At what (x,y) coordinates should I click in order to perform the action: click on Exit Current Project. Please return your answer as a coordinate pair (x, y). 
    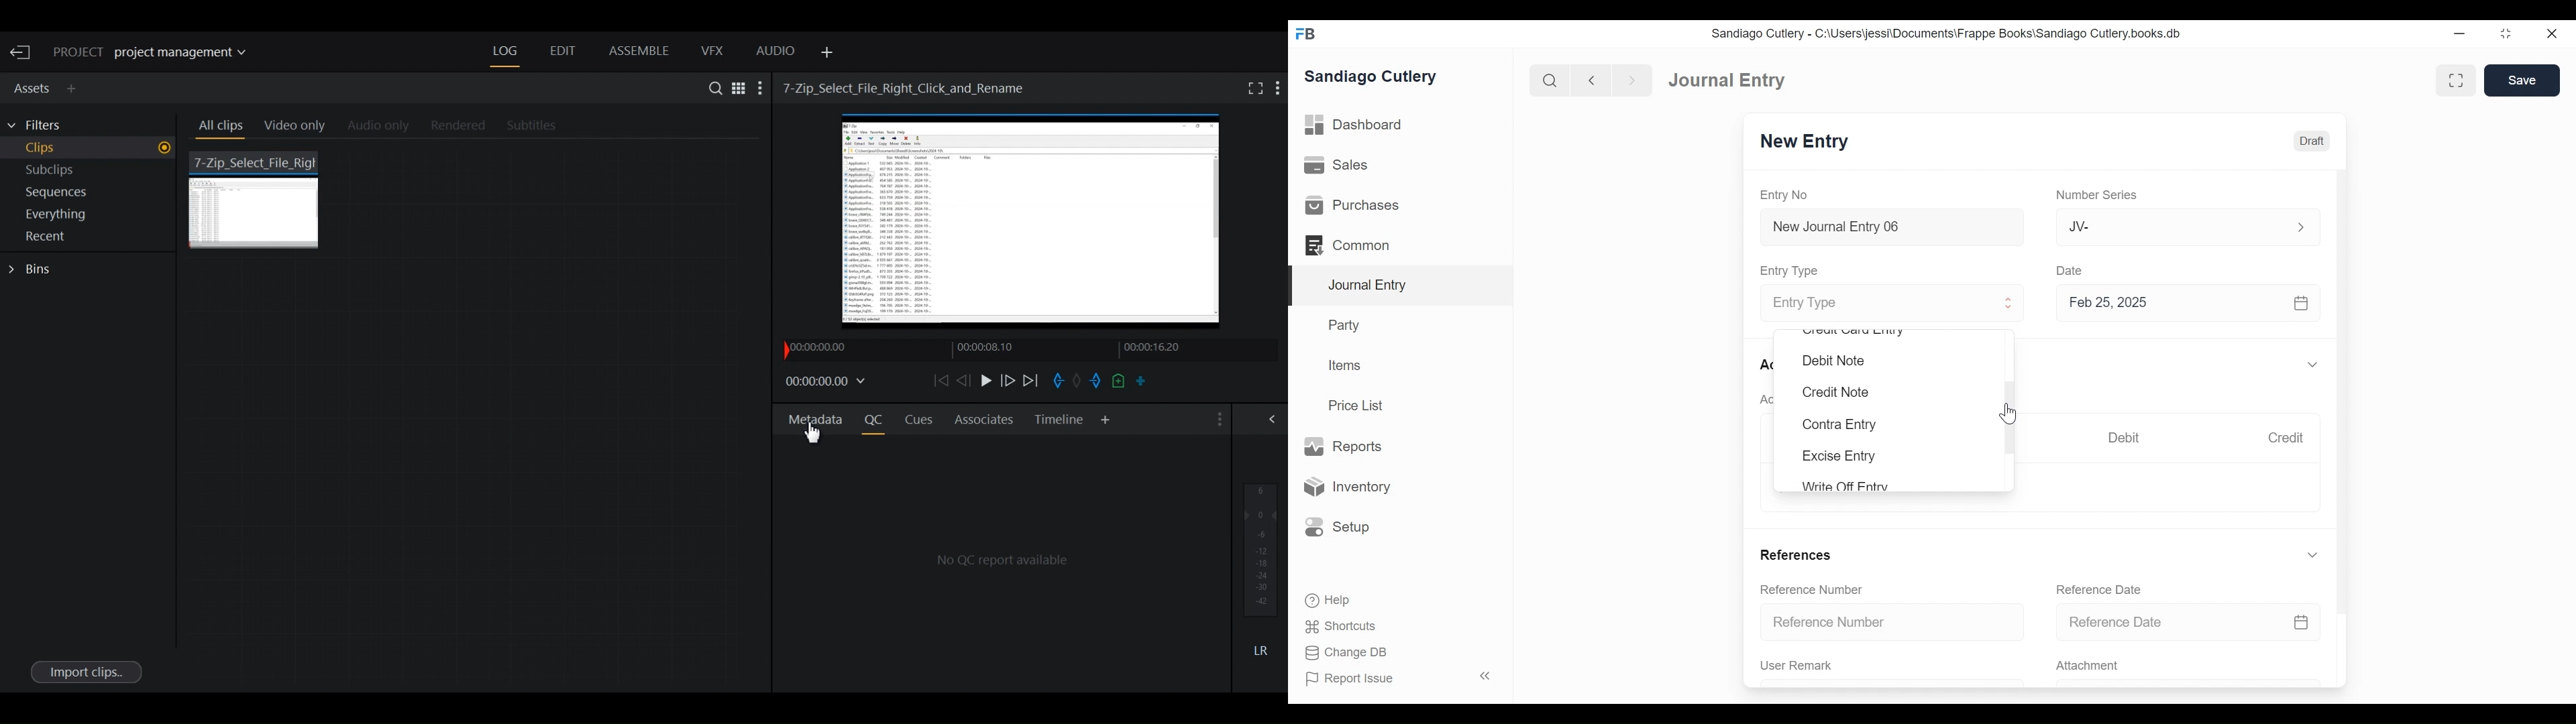
    Looking at the image, I should click on (23, 53).